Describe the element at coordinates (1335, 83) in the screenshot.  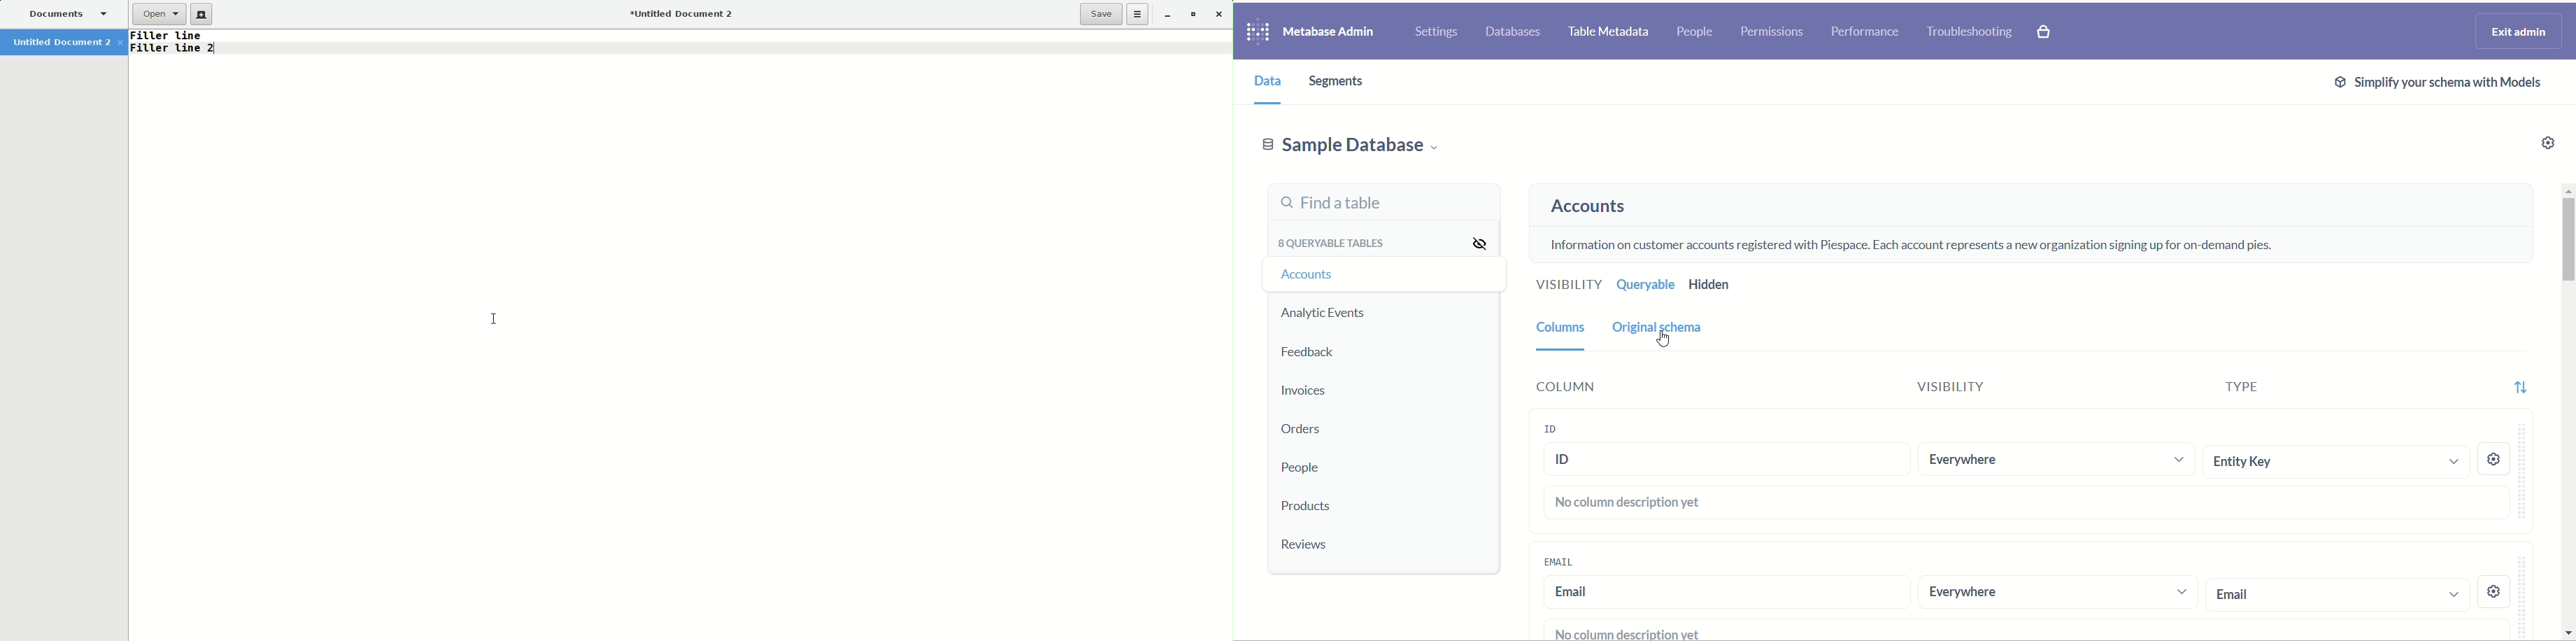
I see `segments` at that location.